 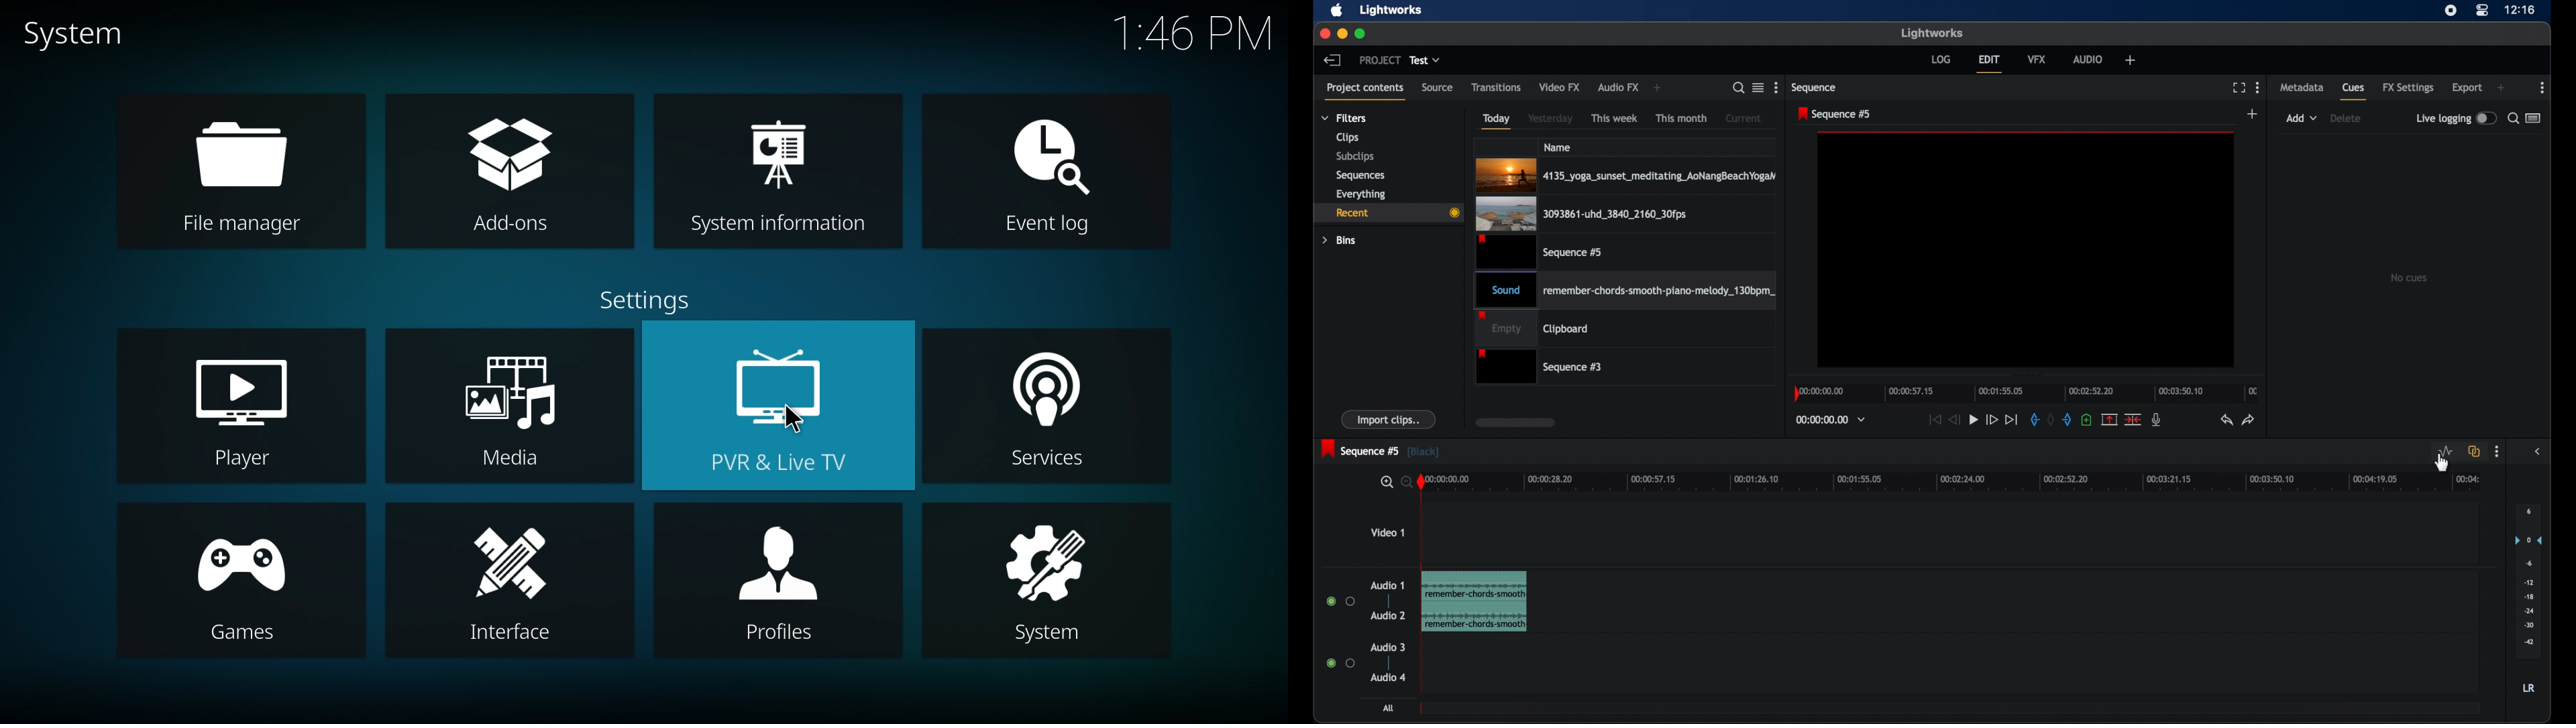 I want to click on audio clip, so click(x=1474, y=602).